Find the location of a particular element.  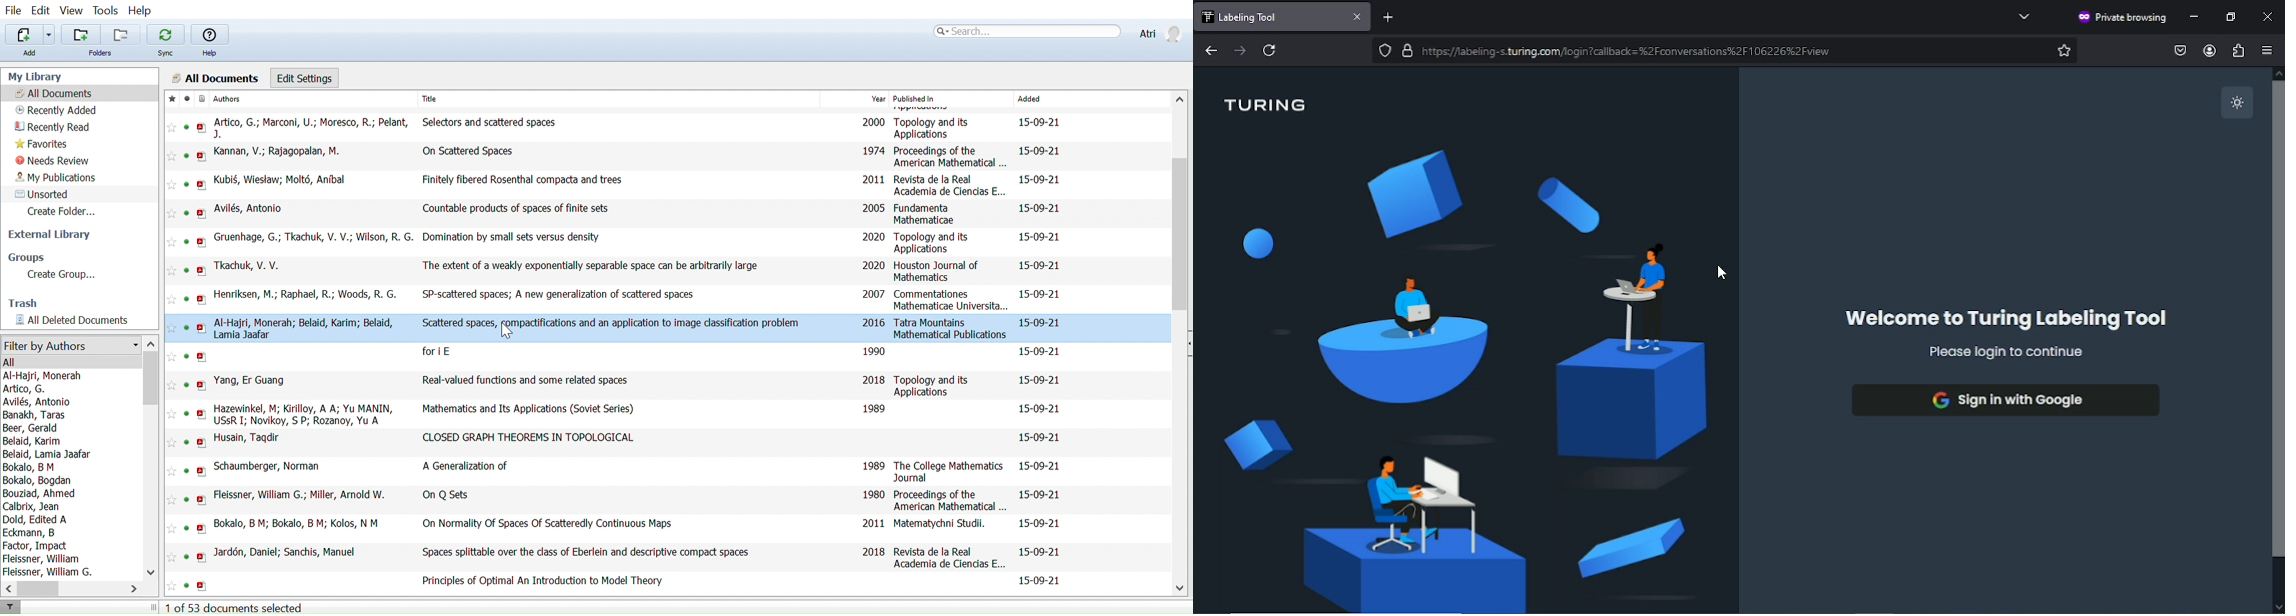

1989 is located at coordinates (874, 465).